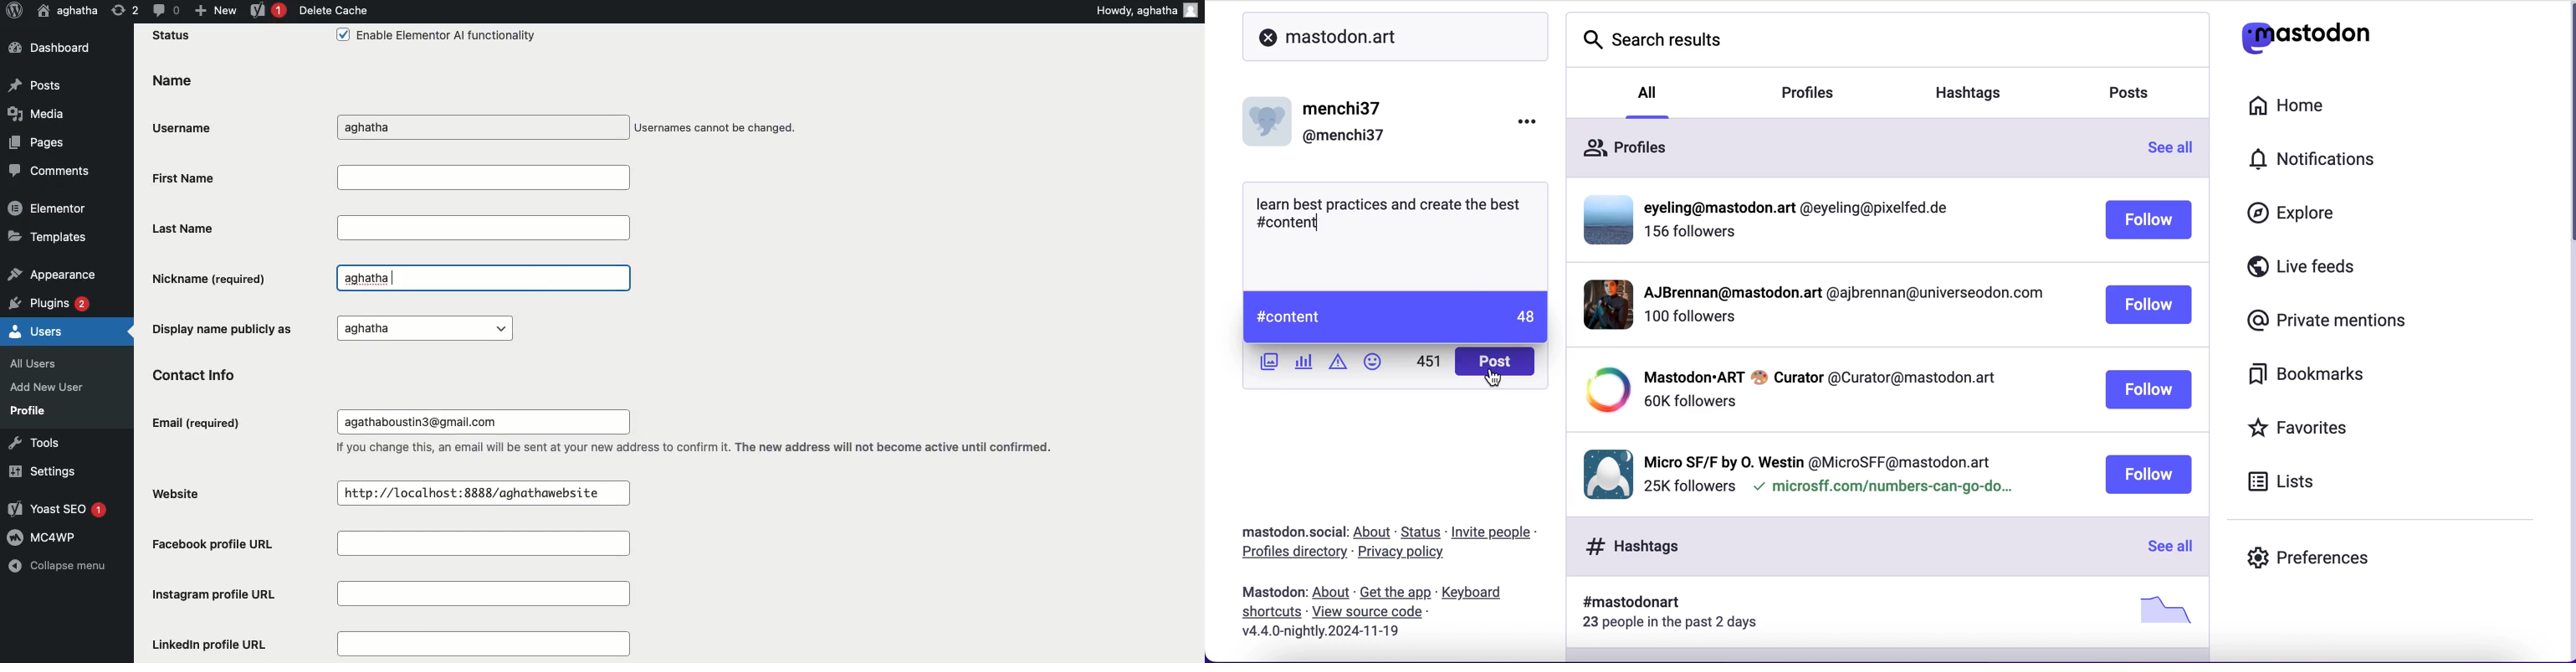 This screenshot has width=2576, height=672. Describe the element at coordinates (375, 278) in the screenshot. I see `aghatha` at that location.